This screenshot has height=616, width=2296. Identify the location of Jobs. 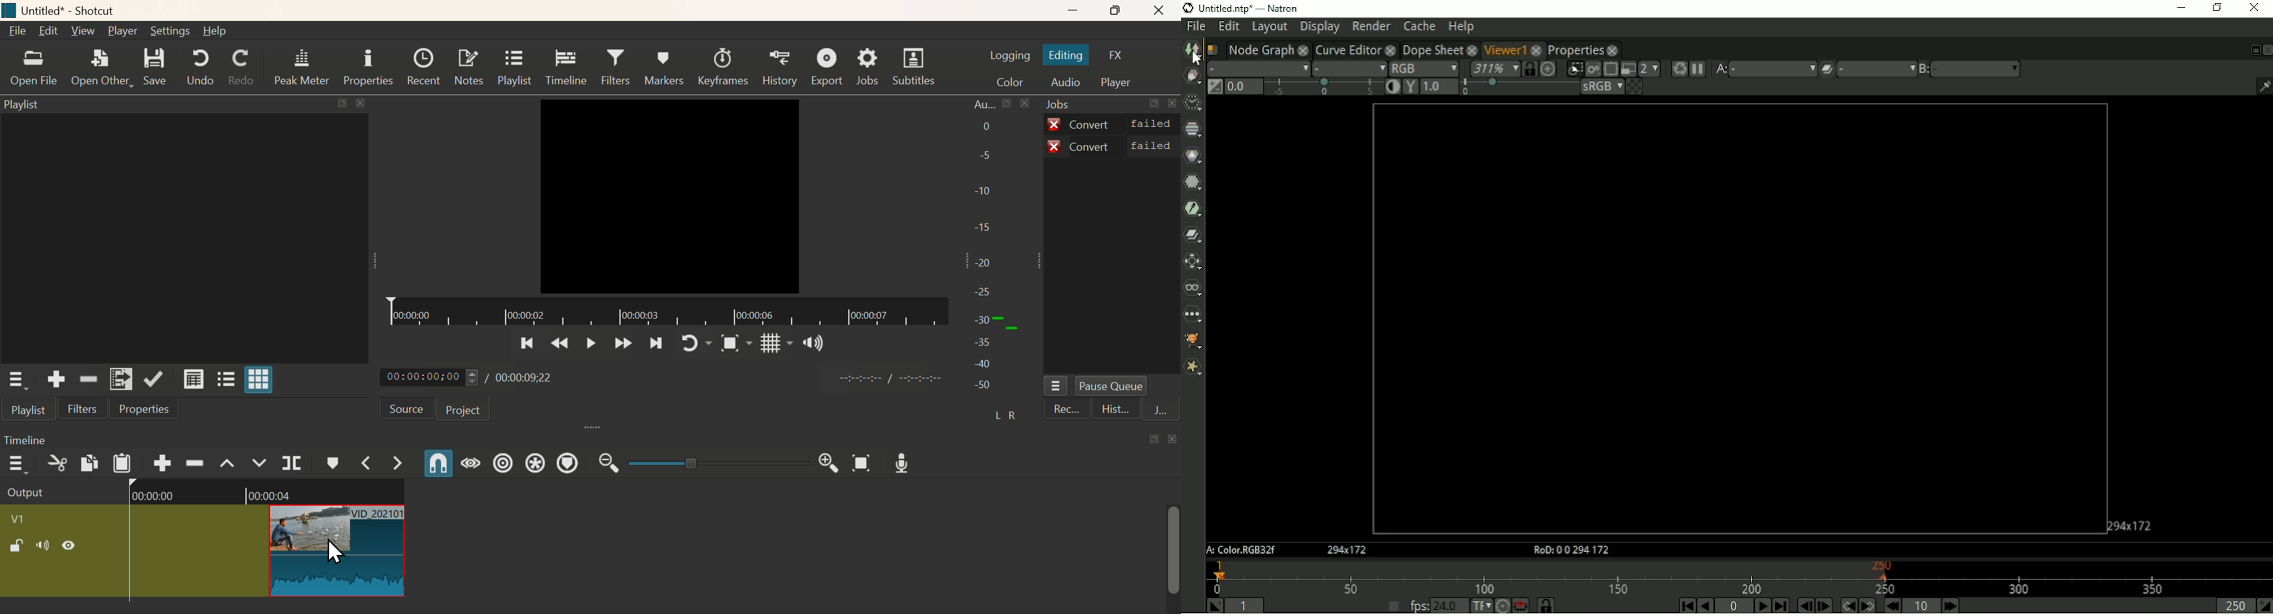
(1063, 105).